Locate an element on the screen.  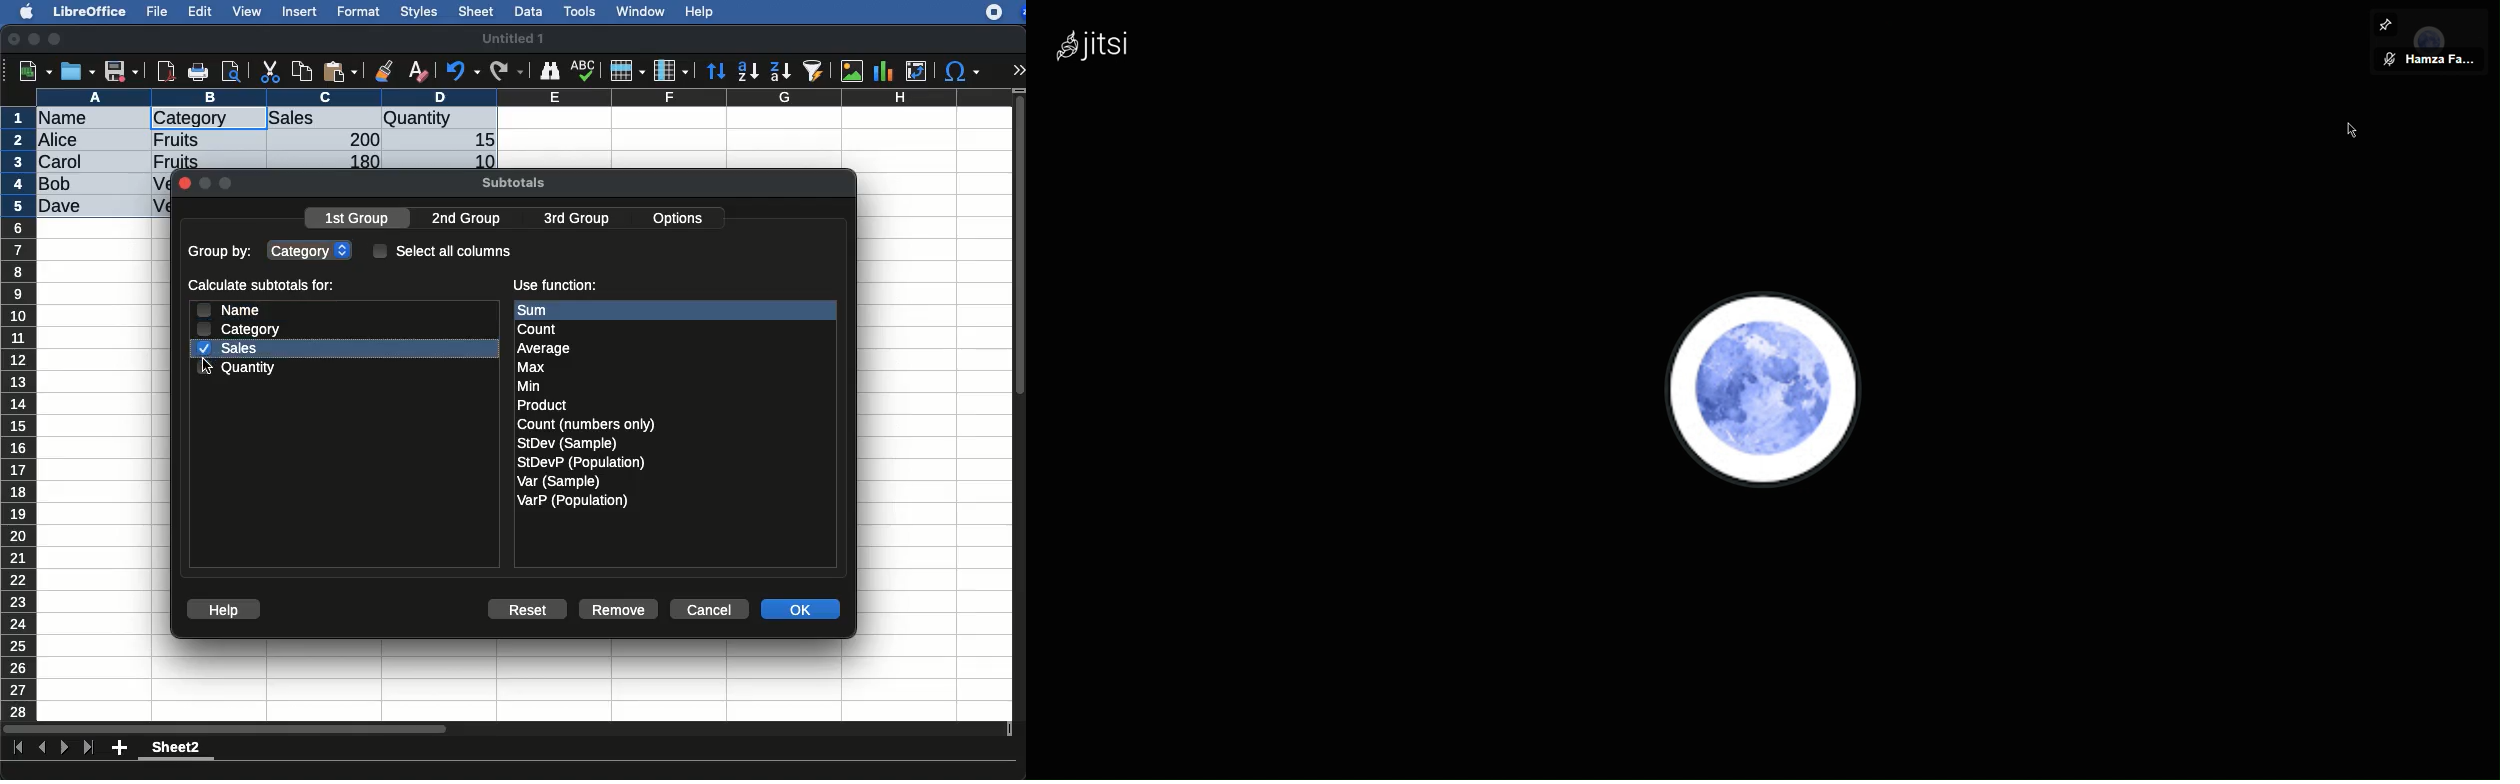
category is located at coordinates (312, 249).